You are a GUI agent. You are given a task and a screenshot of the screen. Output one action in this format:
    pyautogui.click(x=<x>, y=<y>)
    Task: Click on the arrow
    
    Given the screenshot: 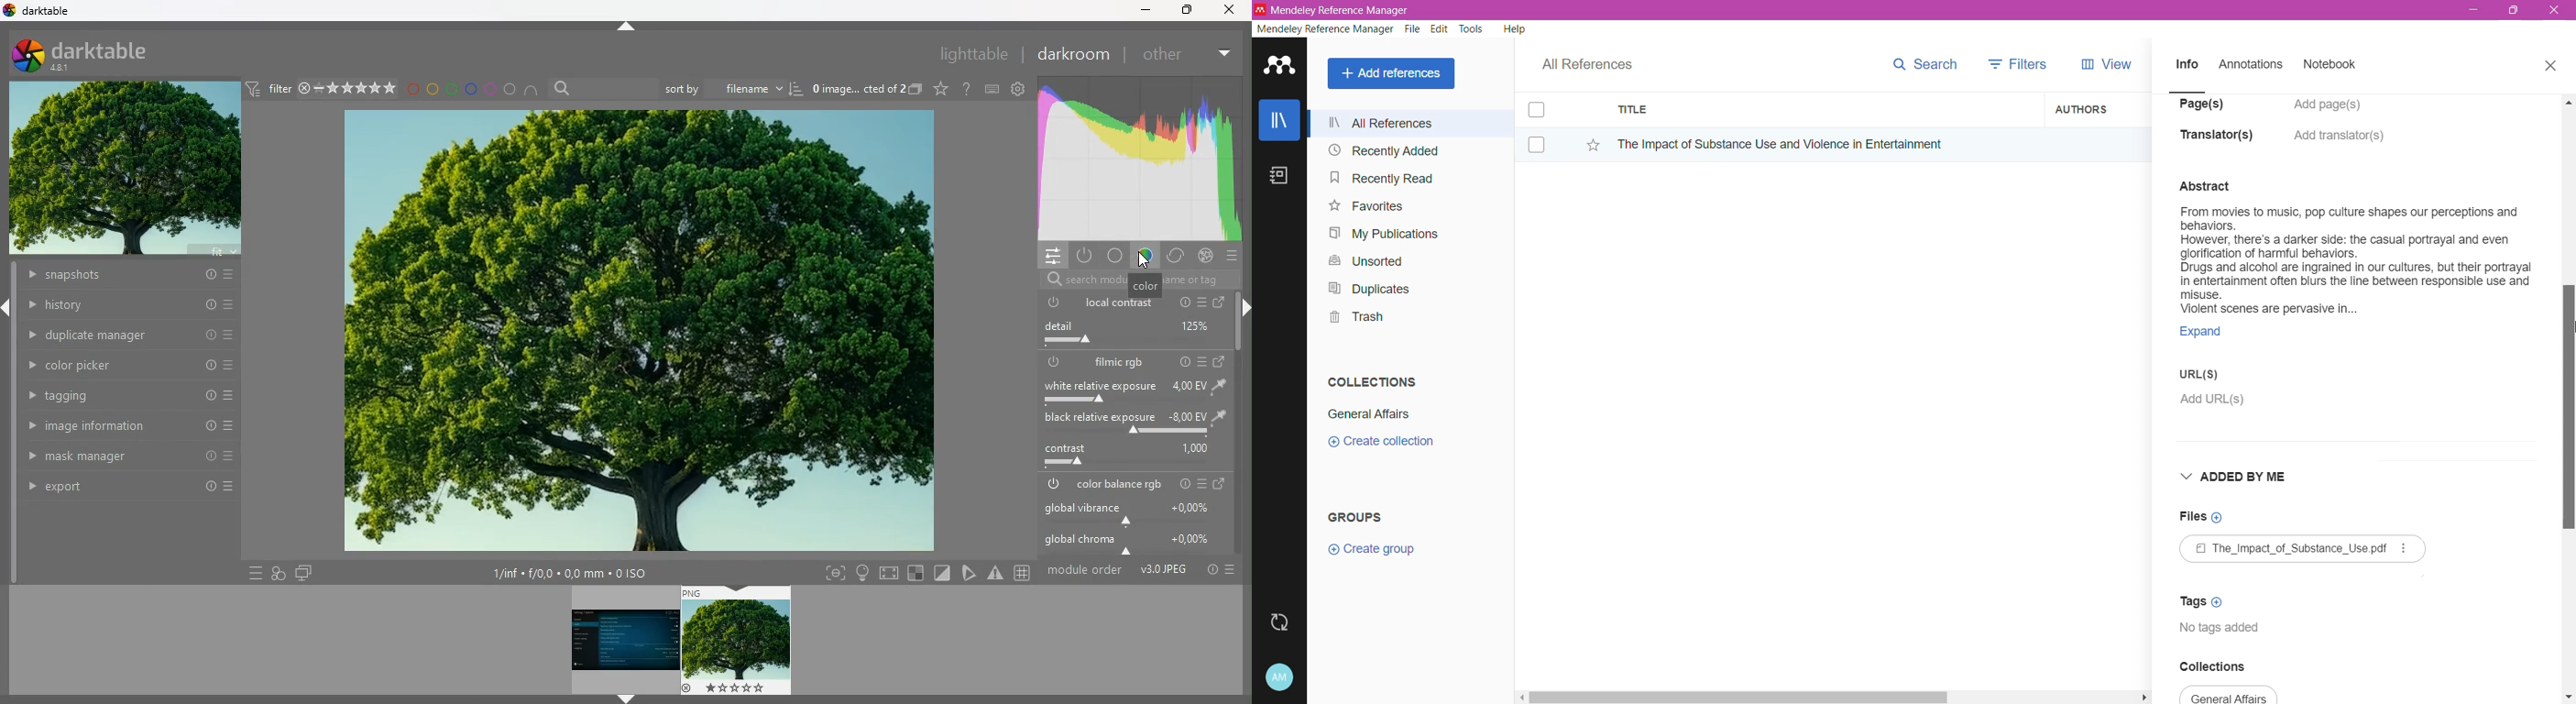 What is the action you would take?
    pyautogui.click(x=625, y=699)
    